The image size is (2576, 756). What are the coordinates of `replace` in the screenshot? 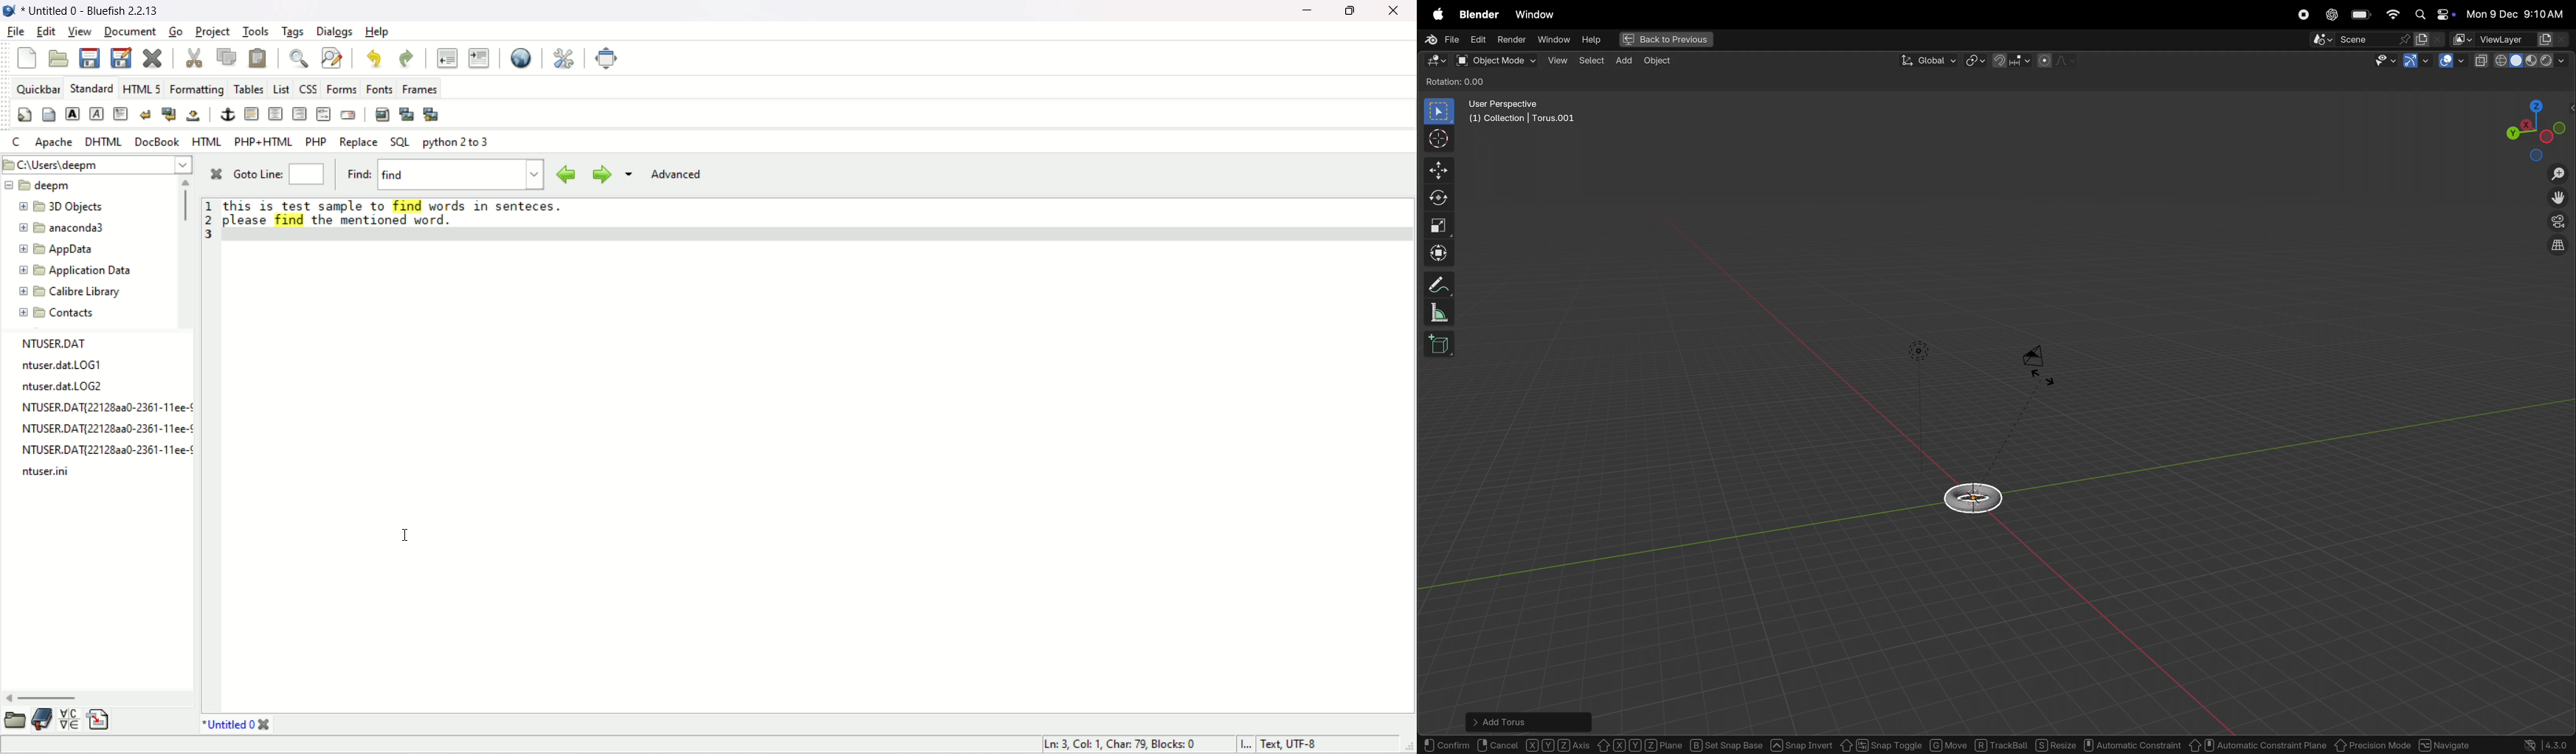 It's located at (359, 142).